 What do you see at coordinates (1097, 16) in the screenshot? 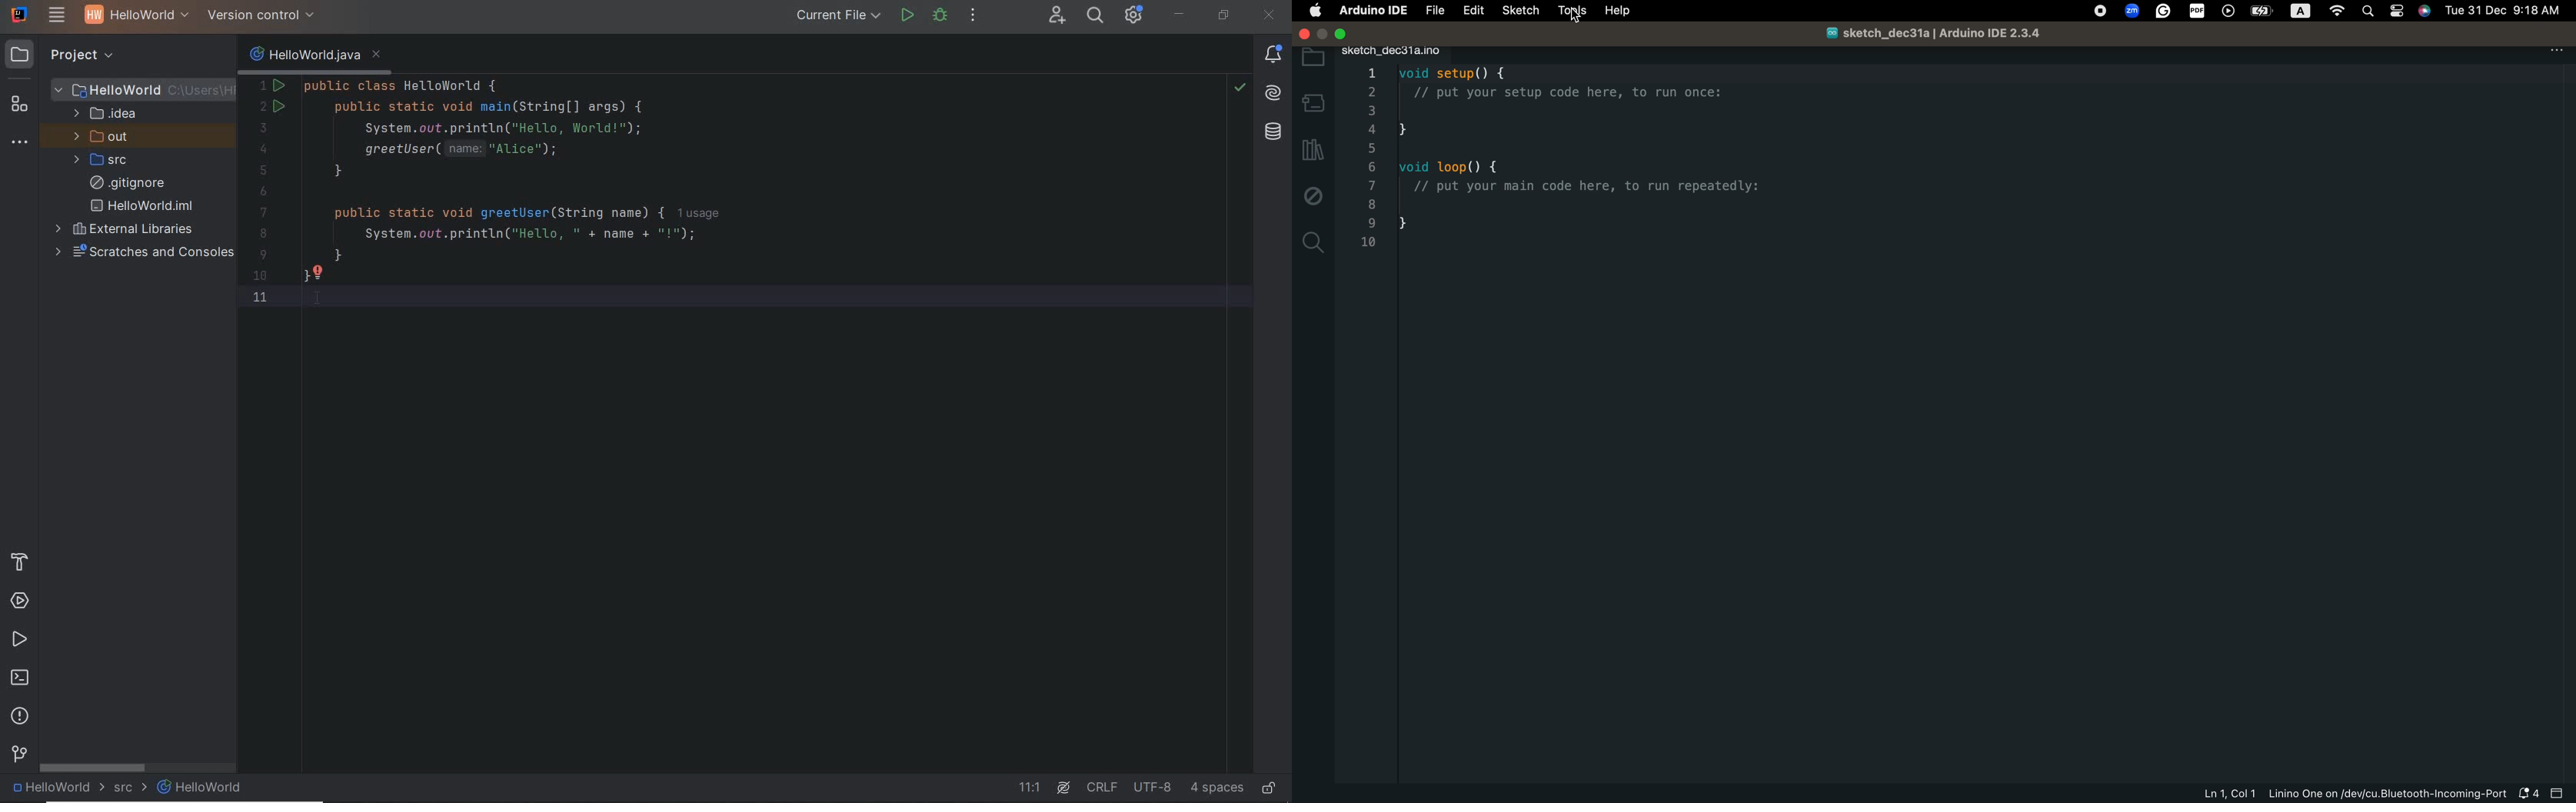
I see `search` at bounding box center [1097, 16].